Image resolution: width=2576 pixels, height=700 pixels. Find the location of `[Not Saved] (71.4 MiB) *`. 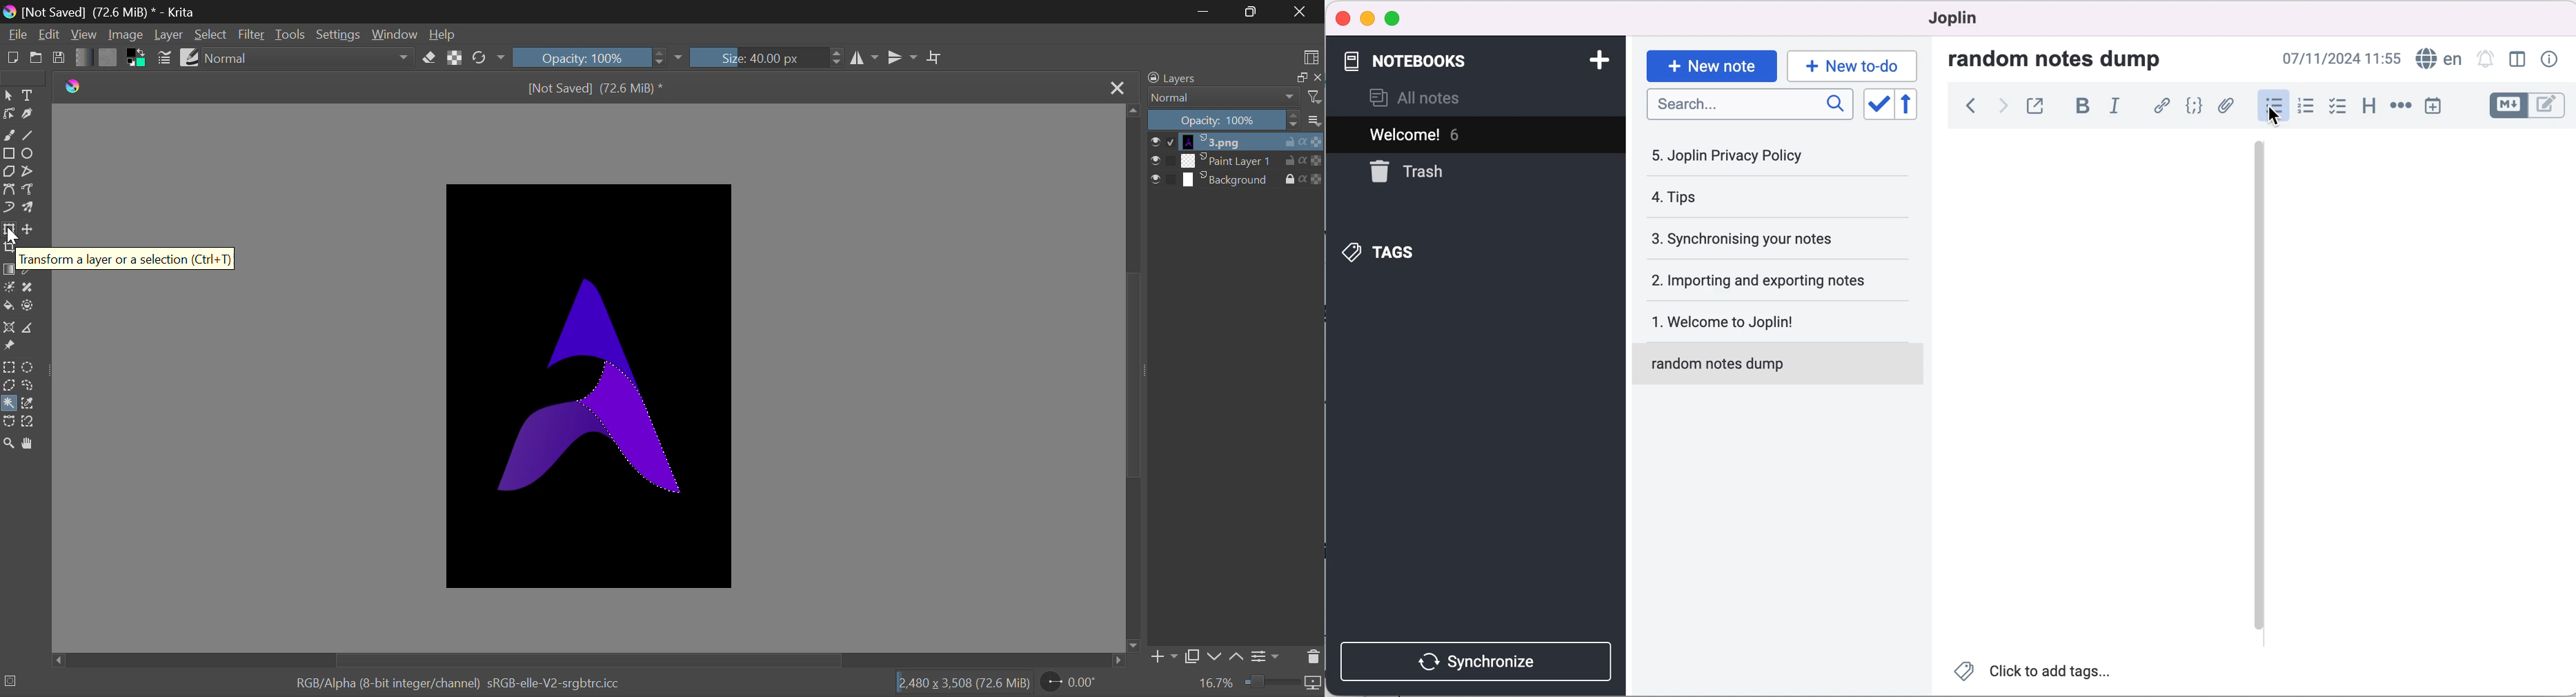

[Not Saved] (71.4 MiB) * is located at coordinates (598, 90).